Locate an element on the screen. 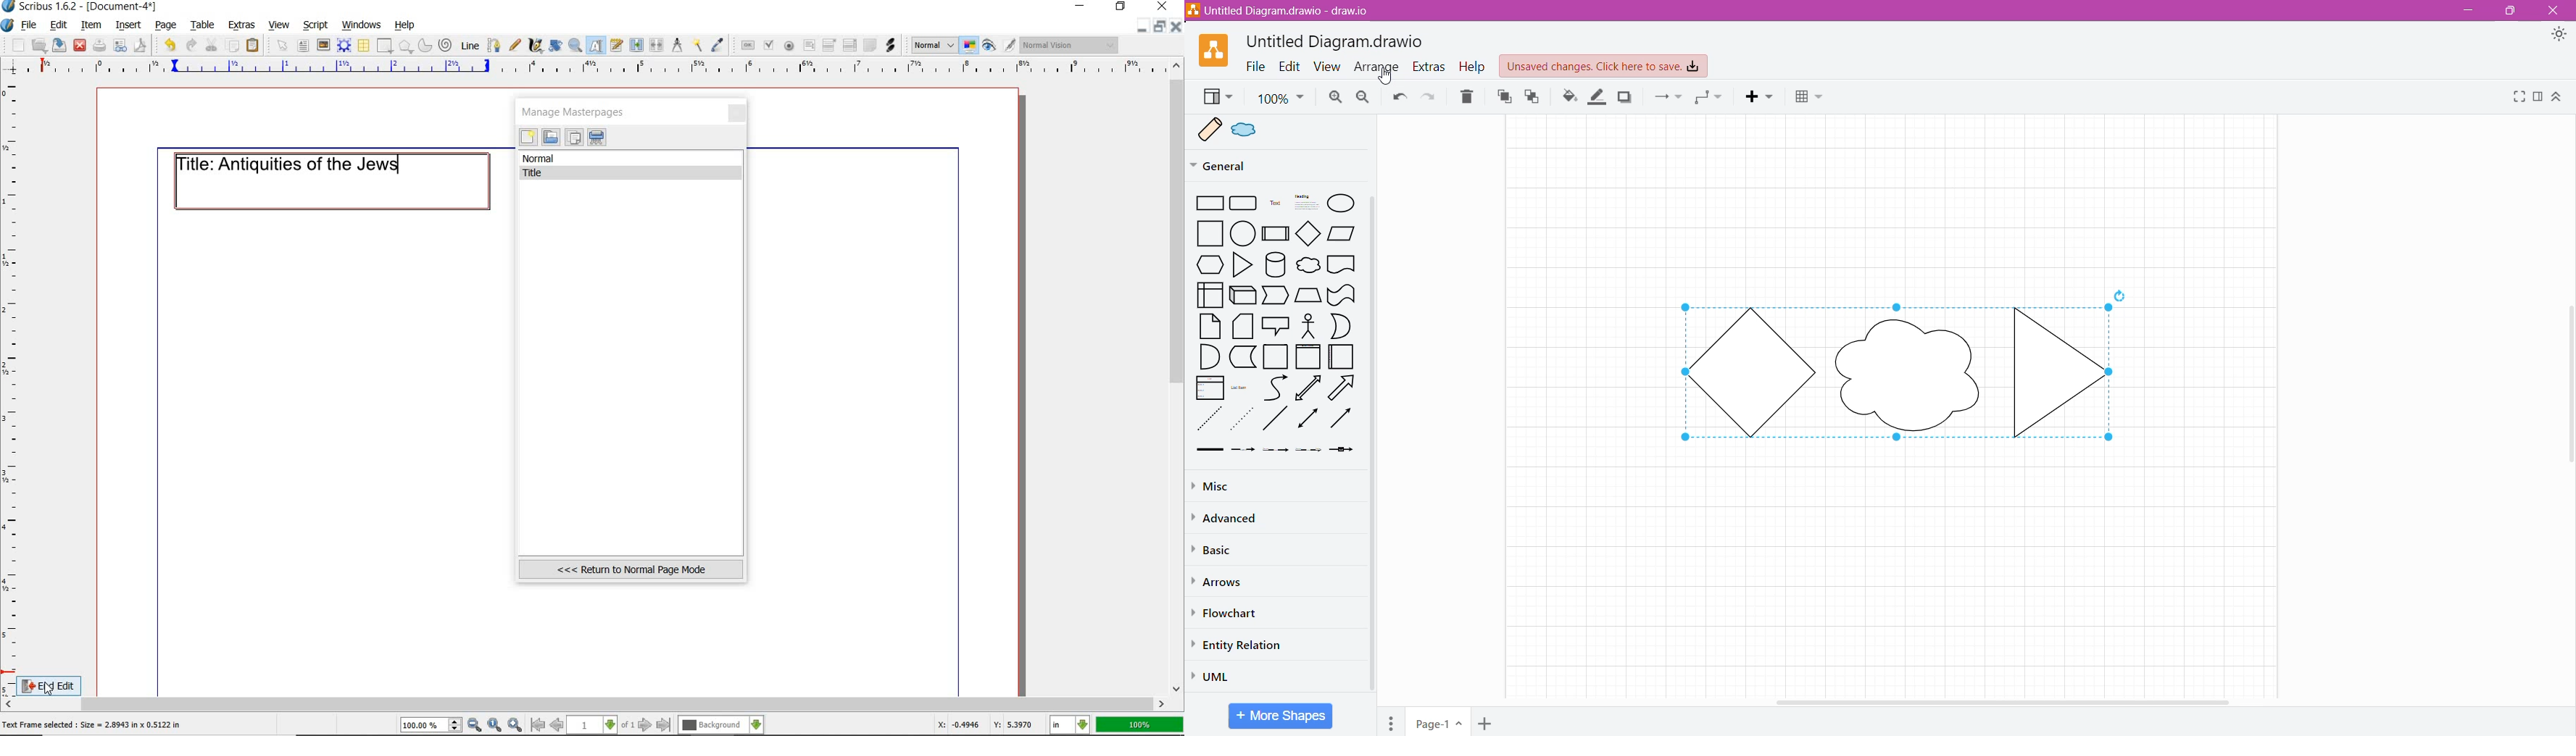 The image size is (2576, 756). Line Color is located at coordinates (1598, 97).